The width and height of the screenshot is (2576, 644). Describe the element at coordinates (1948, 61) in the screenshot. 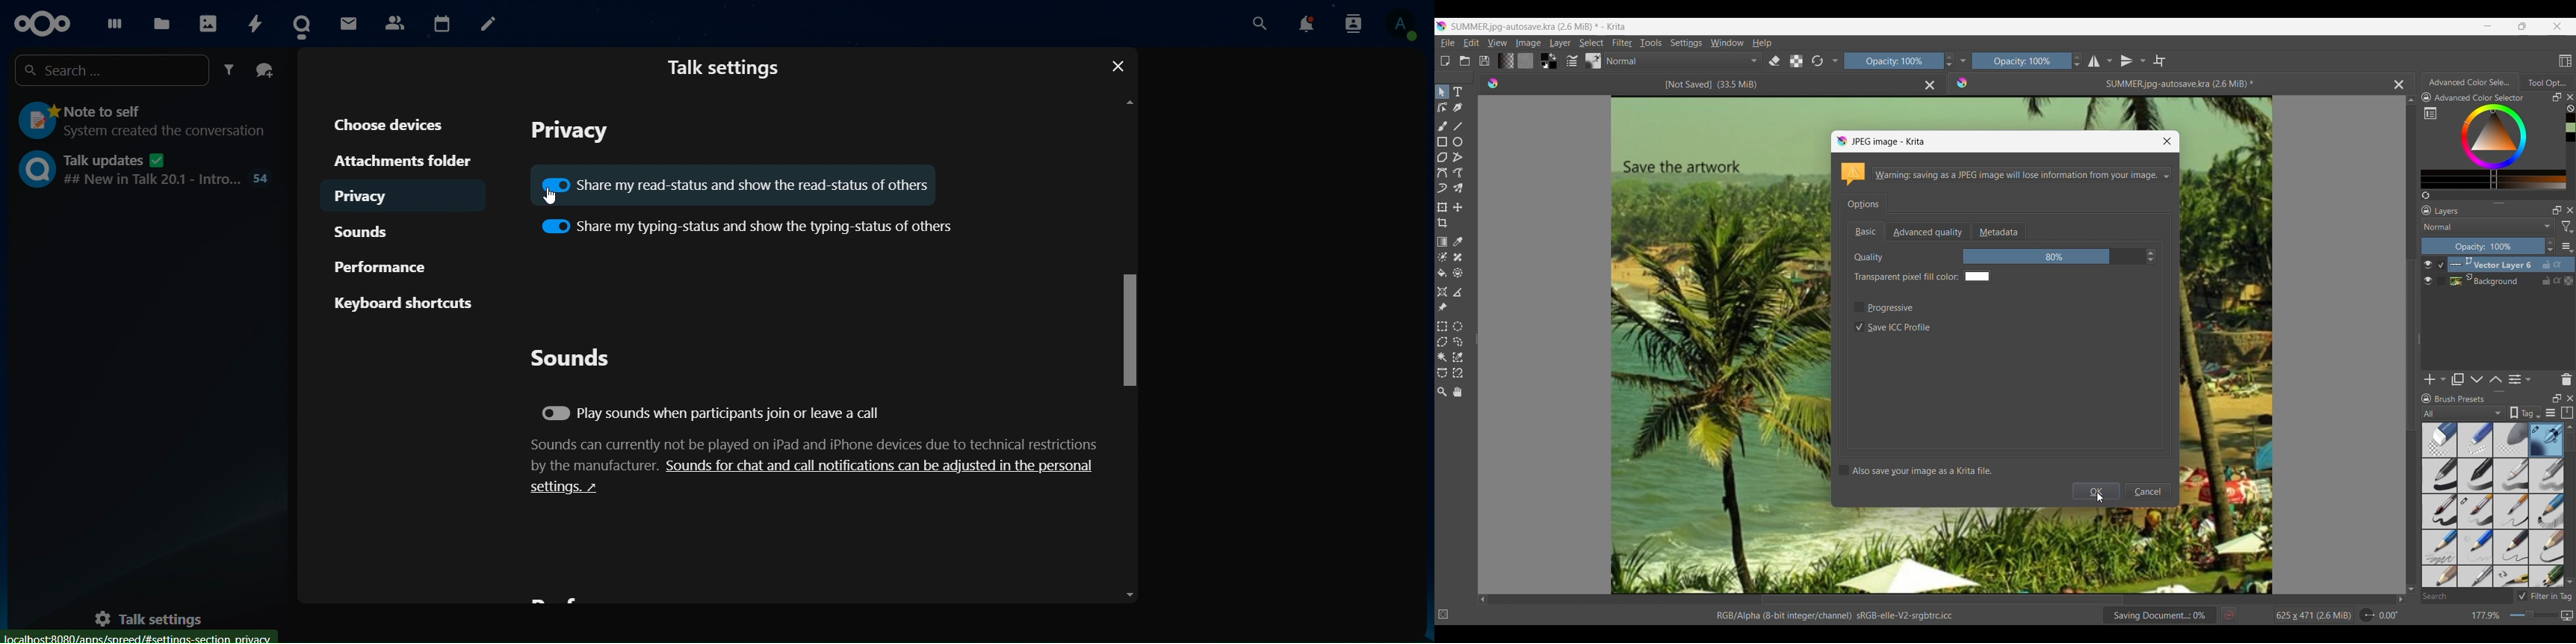

I see `Increase/Decrease opacity` at that location.